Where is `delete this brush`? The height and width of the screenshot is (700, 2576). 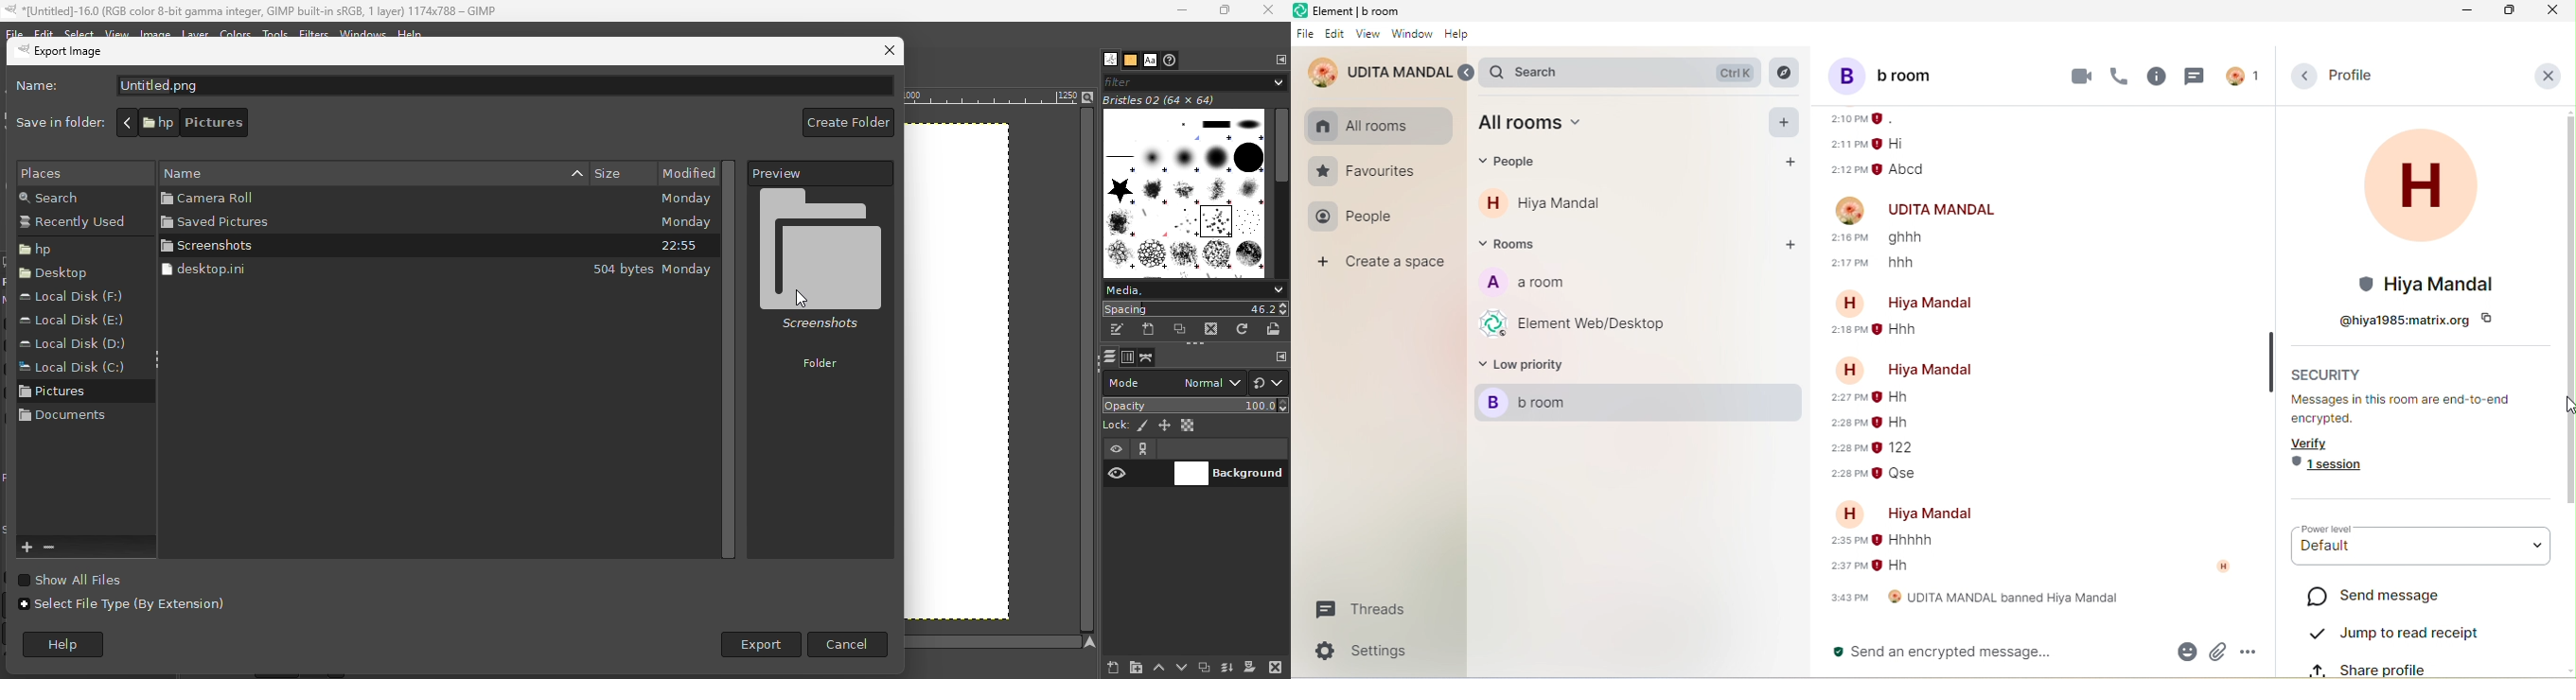
delete this brush is located at coordinates (1211, 329).